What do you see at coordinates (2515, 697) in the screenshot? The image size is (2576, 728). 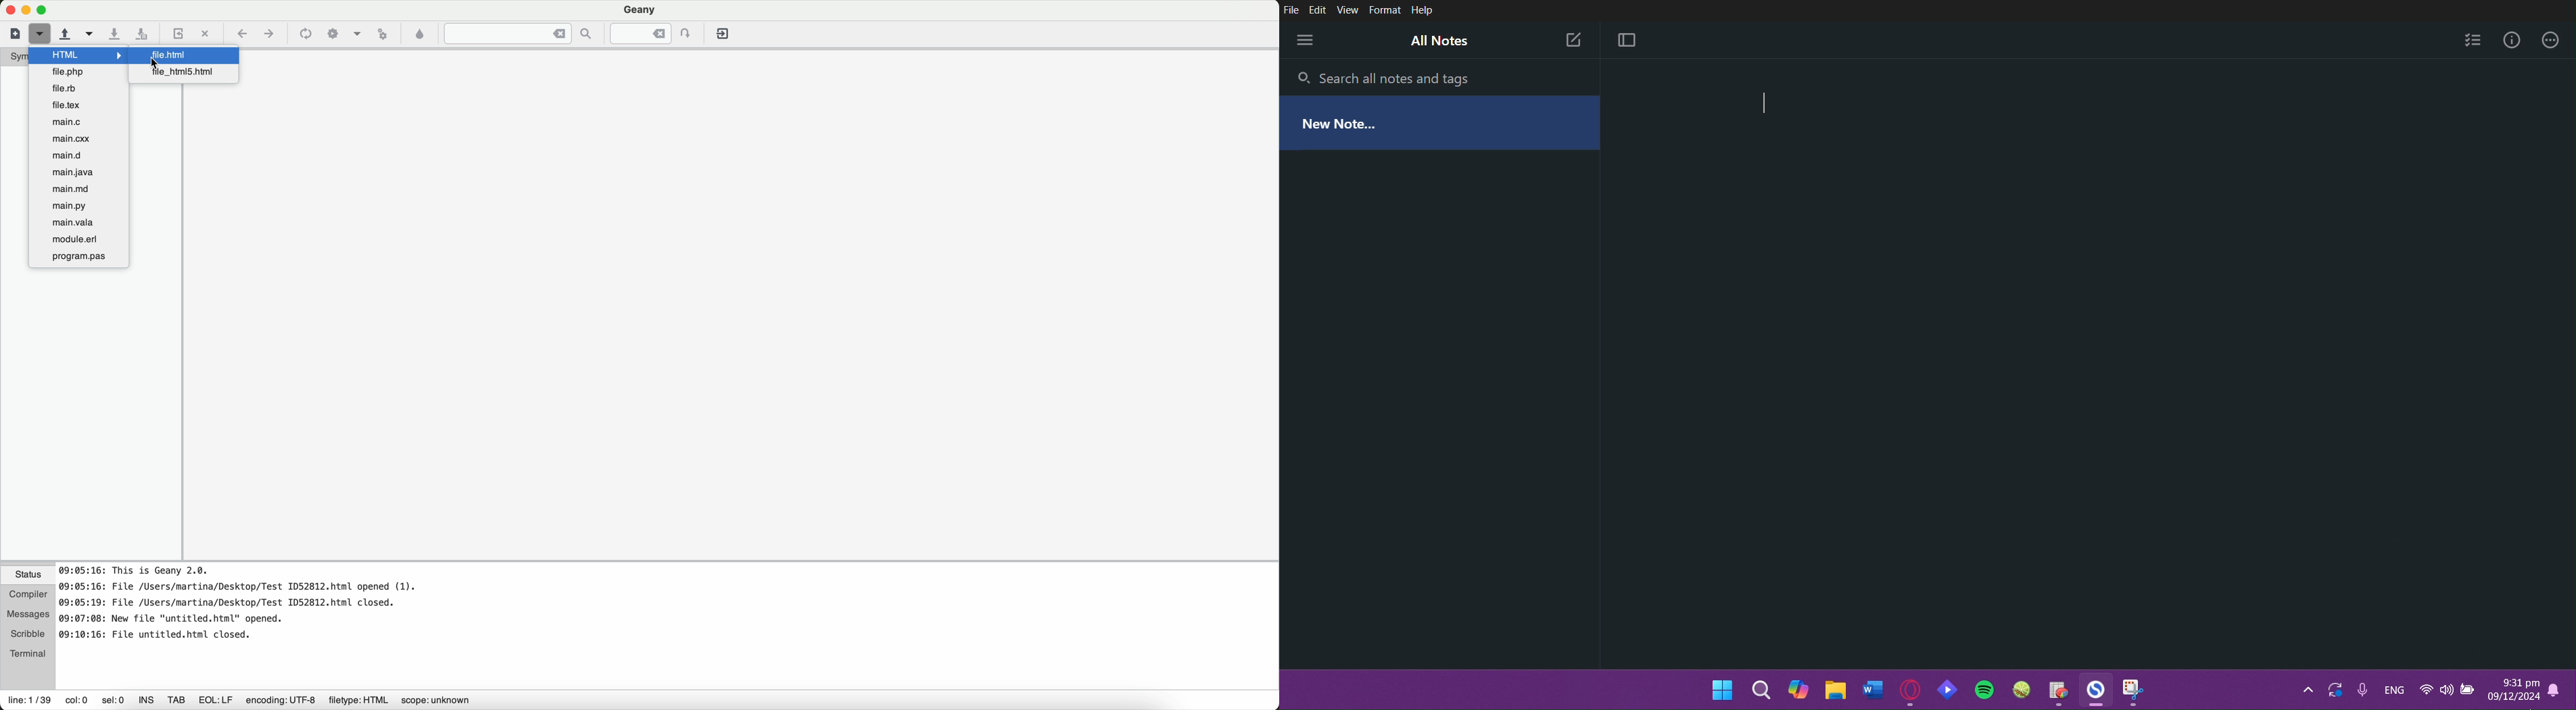 I see `09/12/2024` at bounding box center [2515, 697].